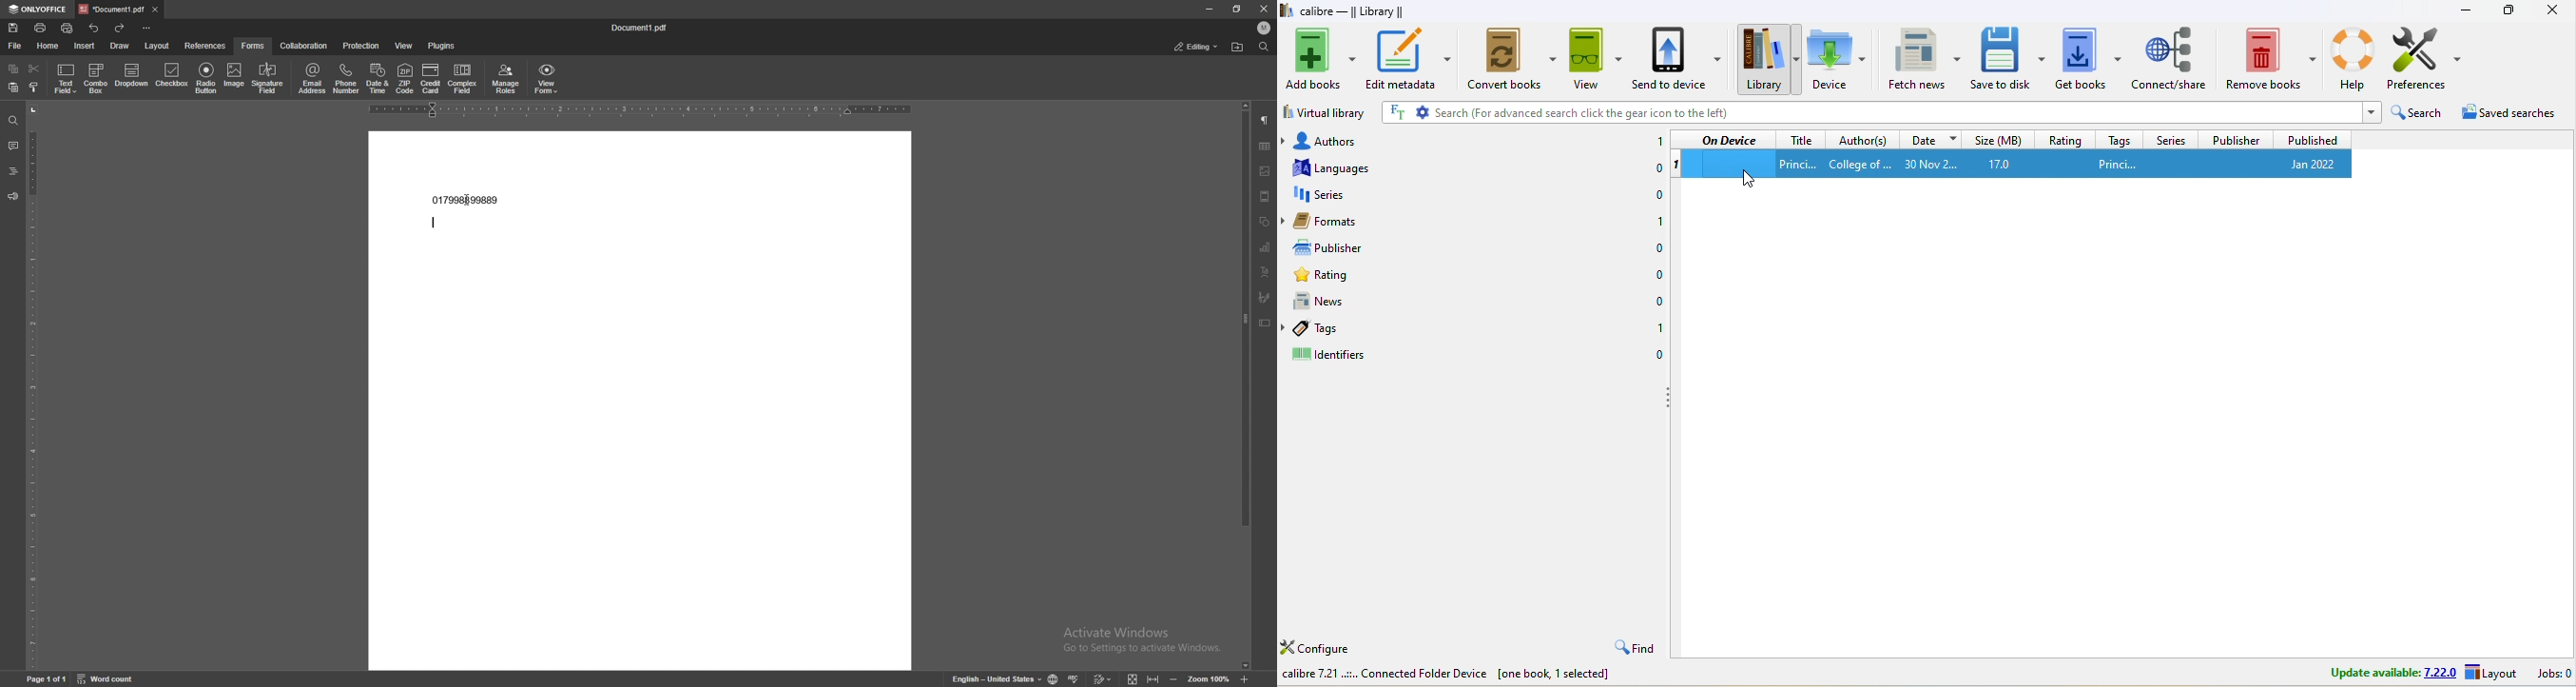 The image size is (2576, 700). Describe the element at coordinates (1658, 356) in the screenshot. I see `0` at that location.